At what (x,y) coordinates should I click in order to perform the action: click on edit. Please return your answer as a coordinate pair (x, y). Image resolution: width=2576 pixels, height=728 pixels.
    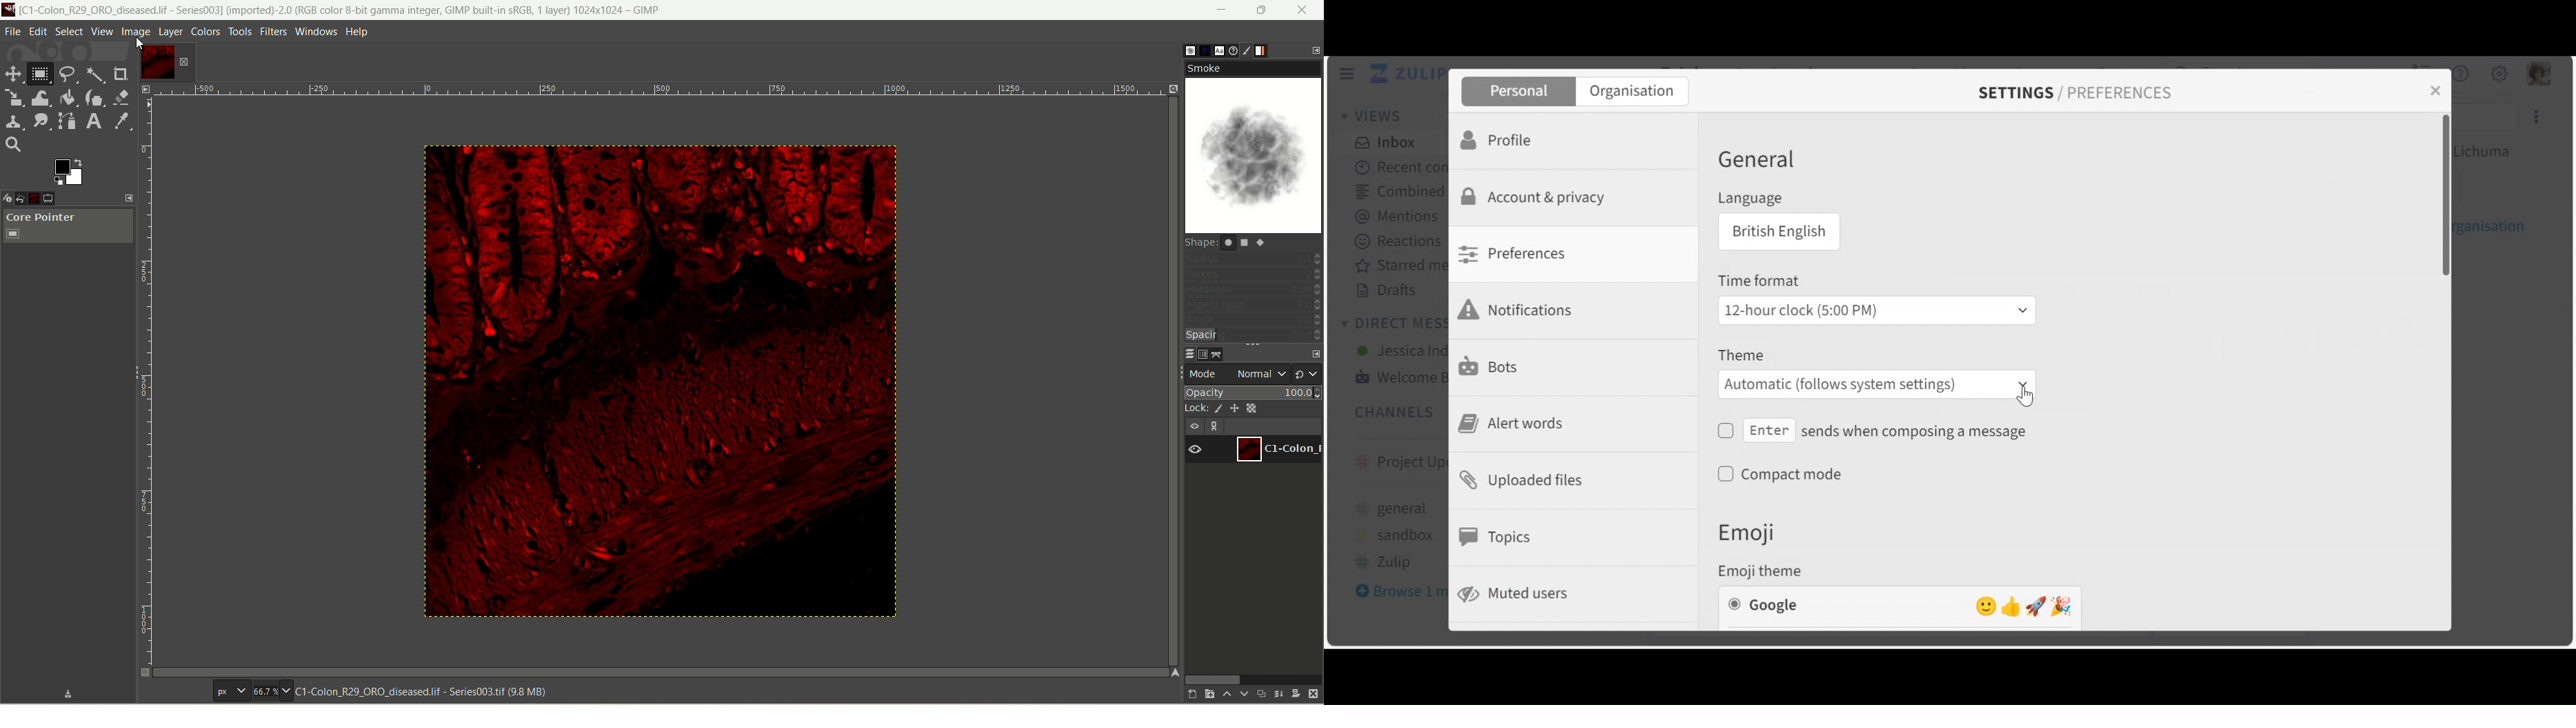
    Looking at the image, I should click on (39, 31).